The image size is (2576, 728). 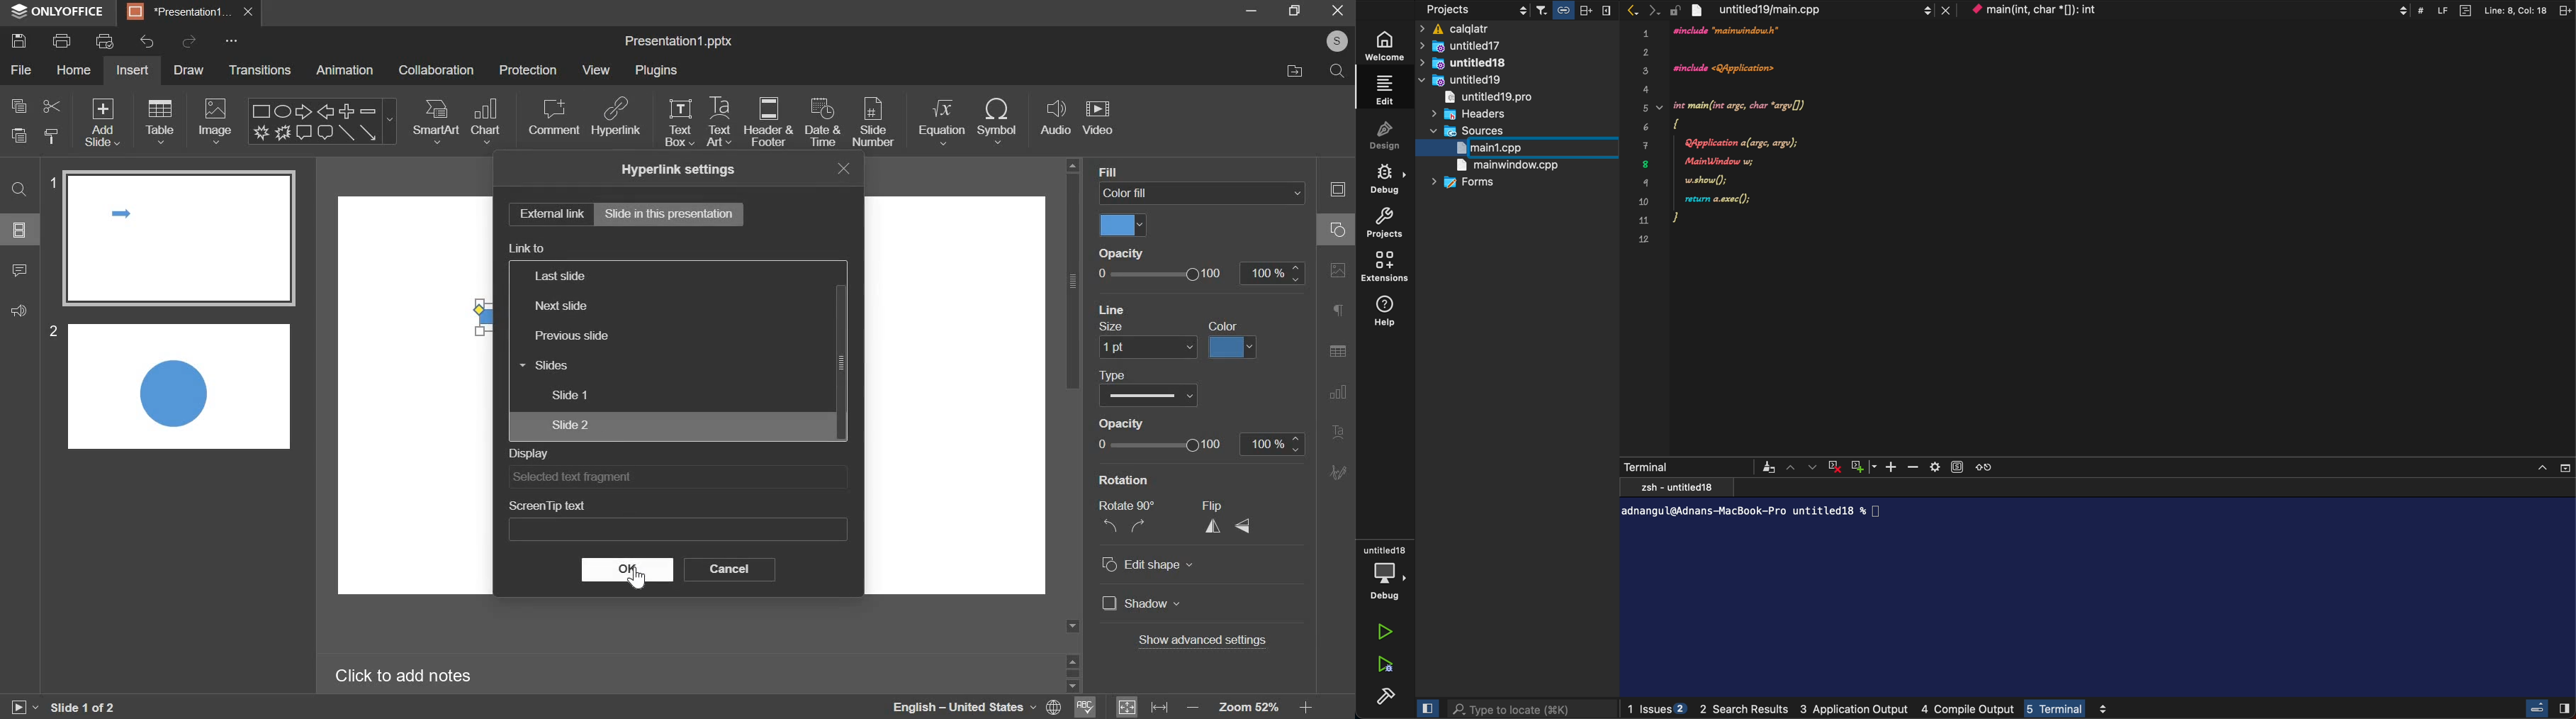 What do you see at coordinates (1339, 431) in the screenshot?
I see `Text Art settings` at bounding box center [1339, 431].